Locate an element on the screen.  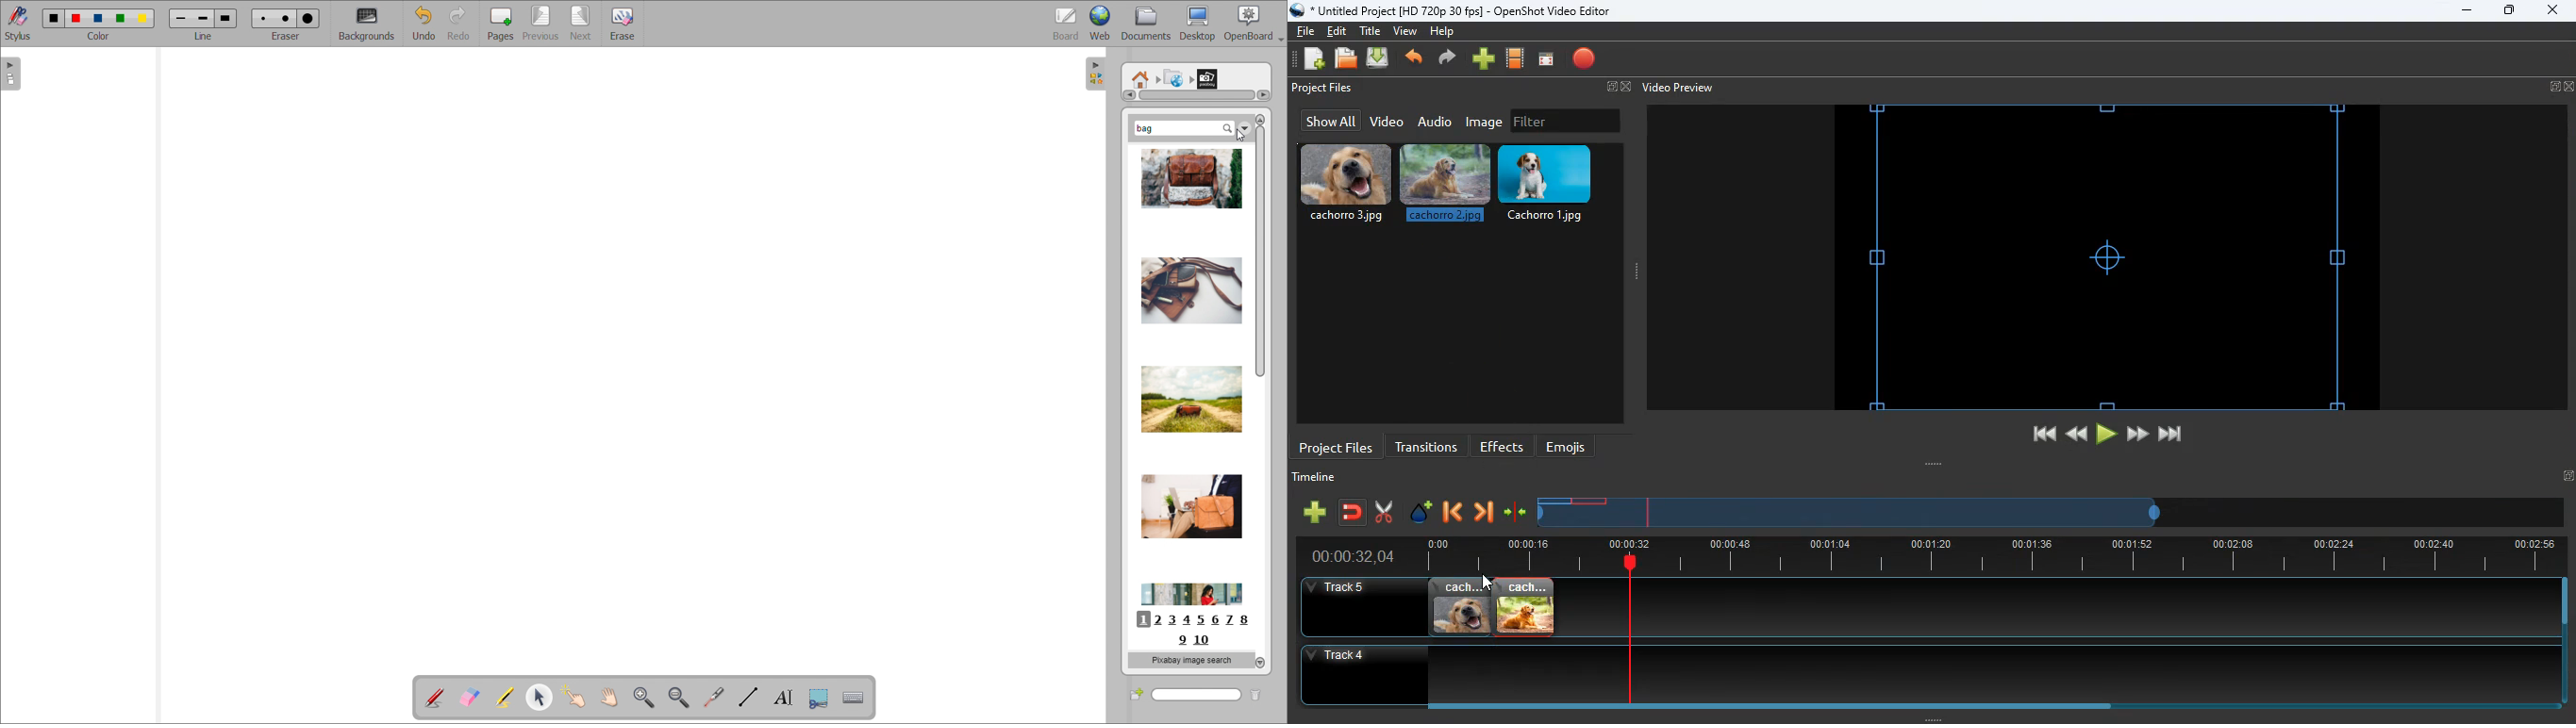
files is located at coordinates (1347, 59).